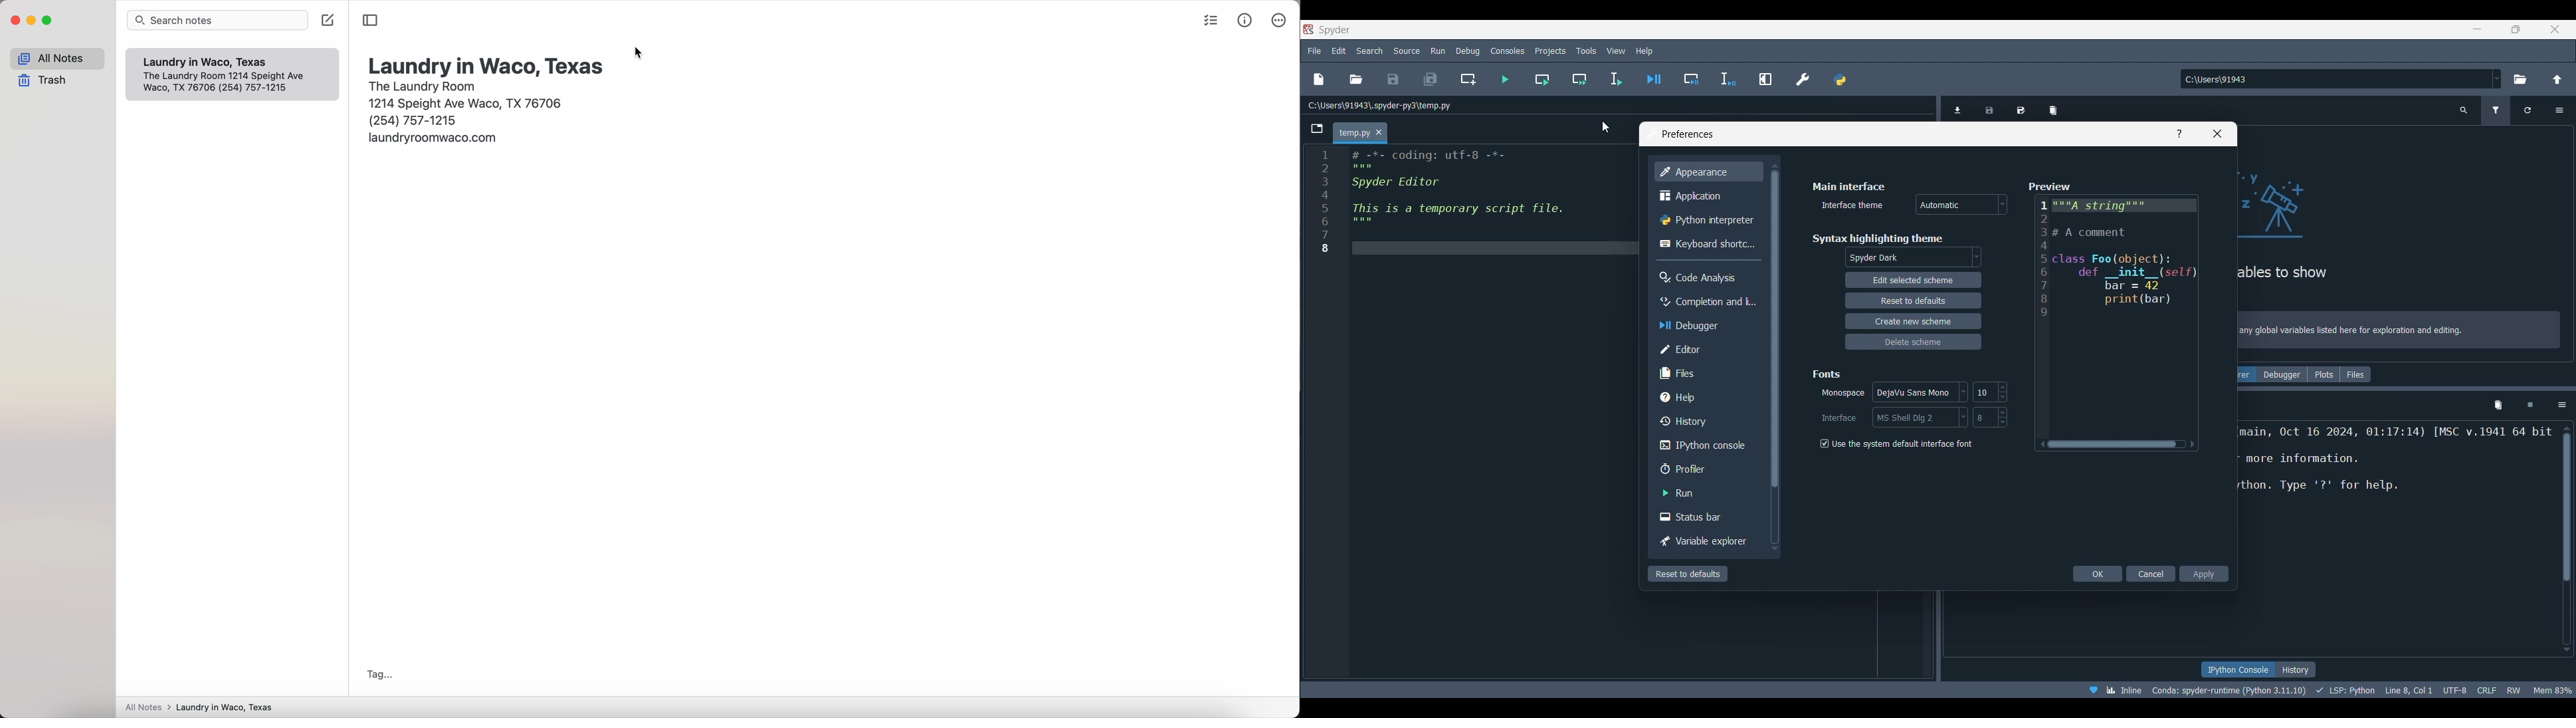 The height and width of the screenshot is (728, 2576). Describe the element at coordinates (1840, 80) in the screenshot. I see `PYTHONPATH manager` at that location.